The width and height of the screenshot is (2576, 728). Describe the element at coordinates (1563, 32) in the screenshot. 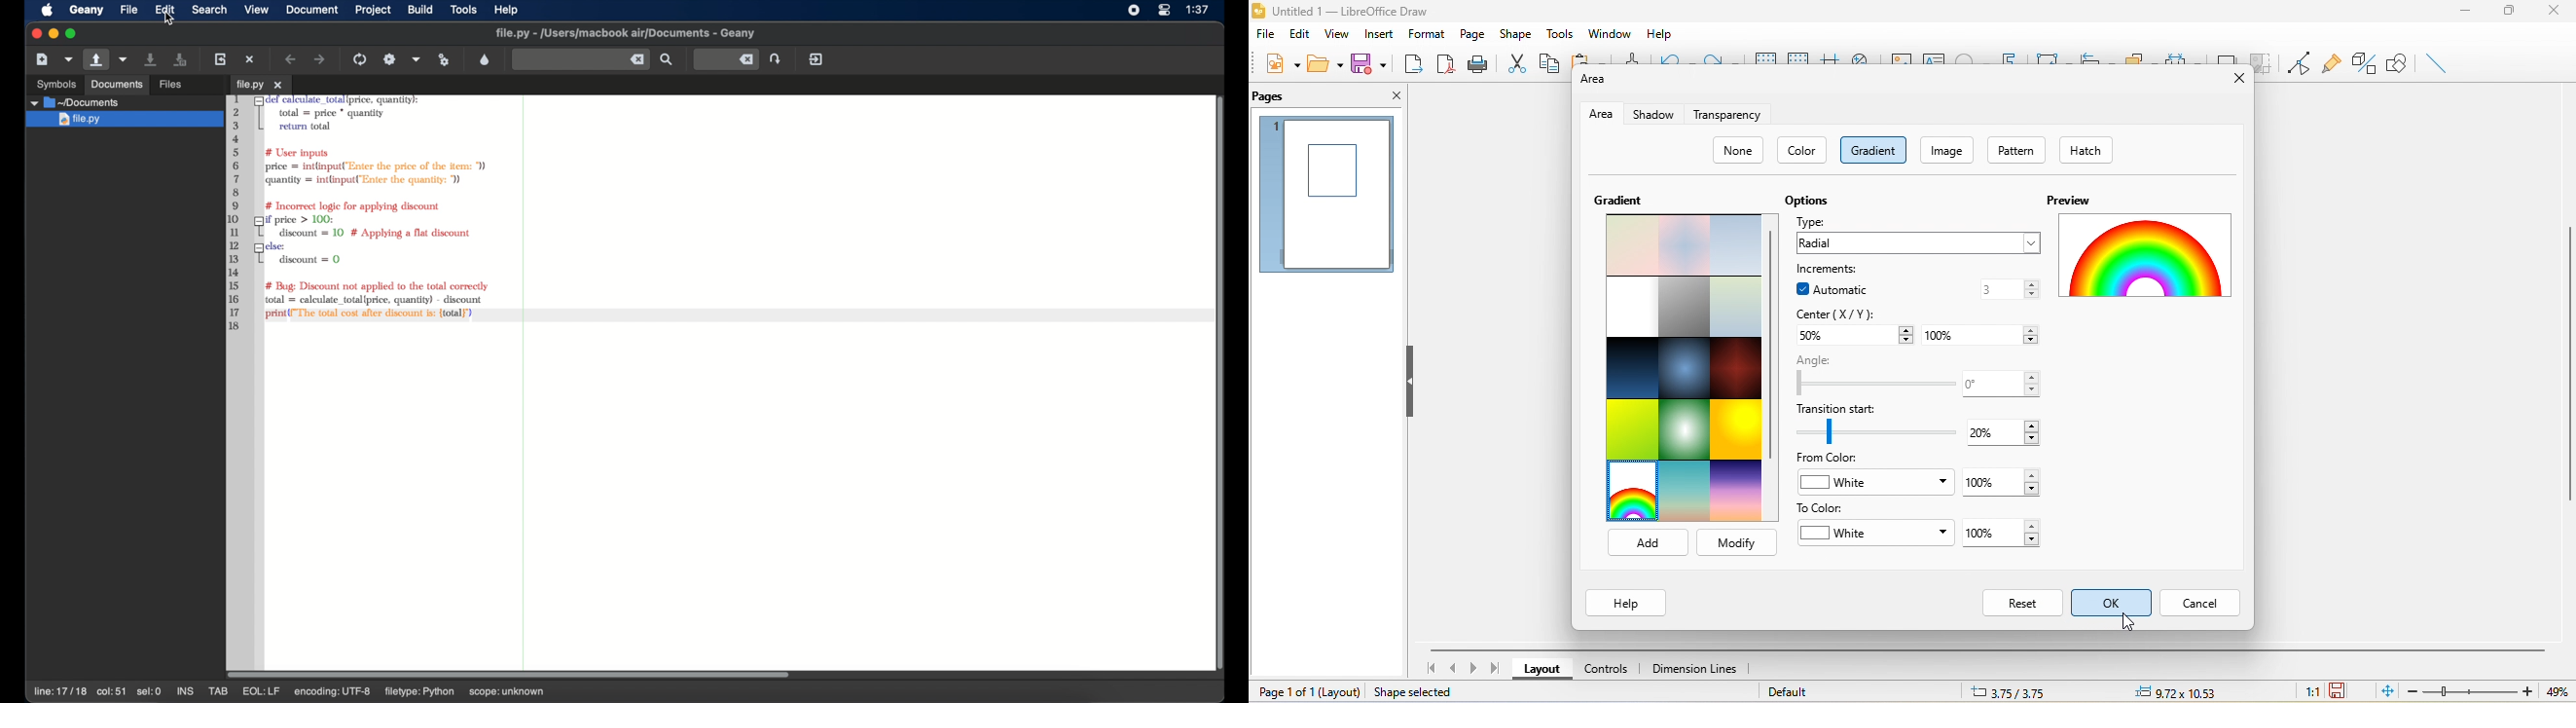

I see `tools` at that location.